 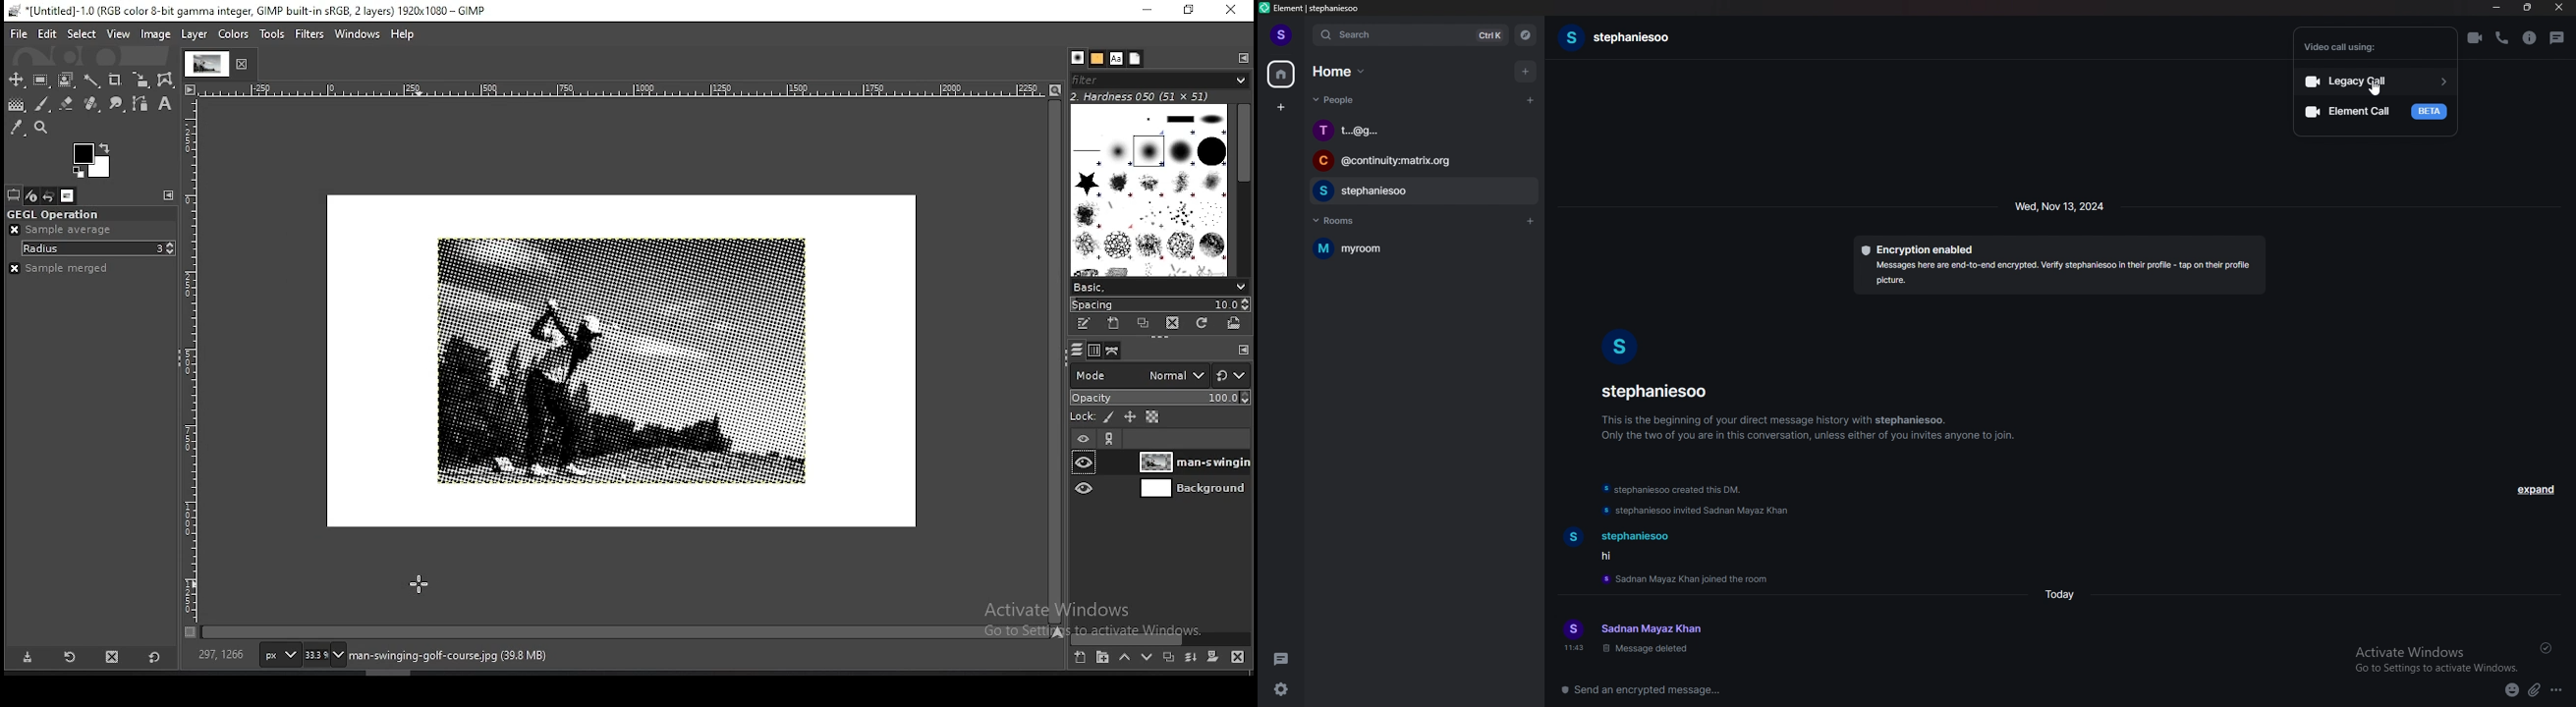 What do you see at coordinates (1344, 221) in the screenshot?
I see `rooms` at bounding box center [1344, 221].